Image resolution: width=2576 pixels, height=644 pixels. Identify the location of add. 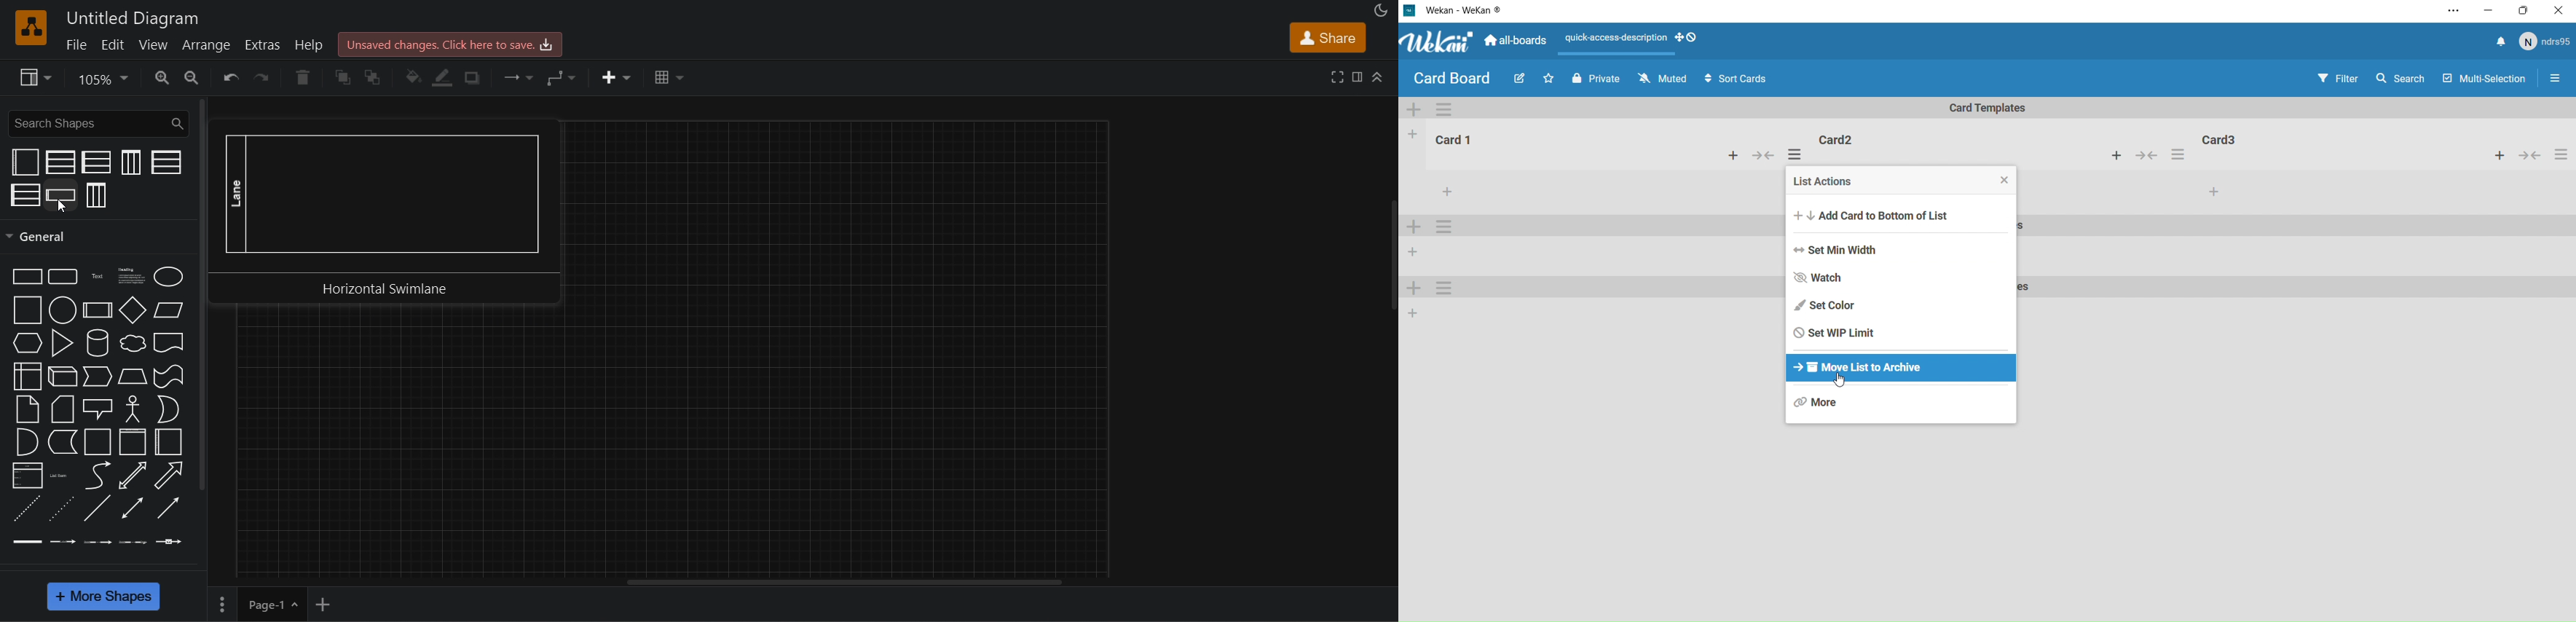
(1732, 156).